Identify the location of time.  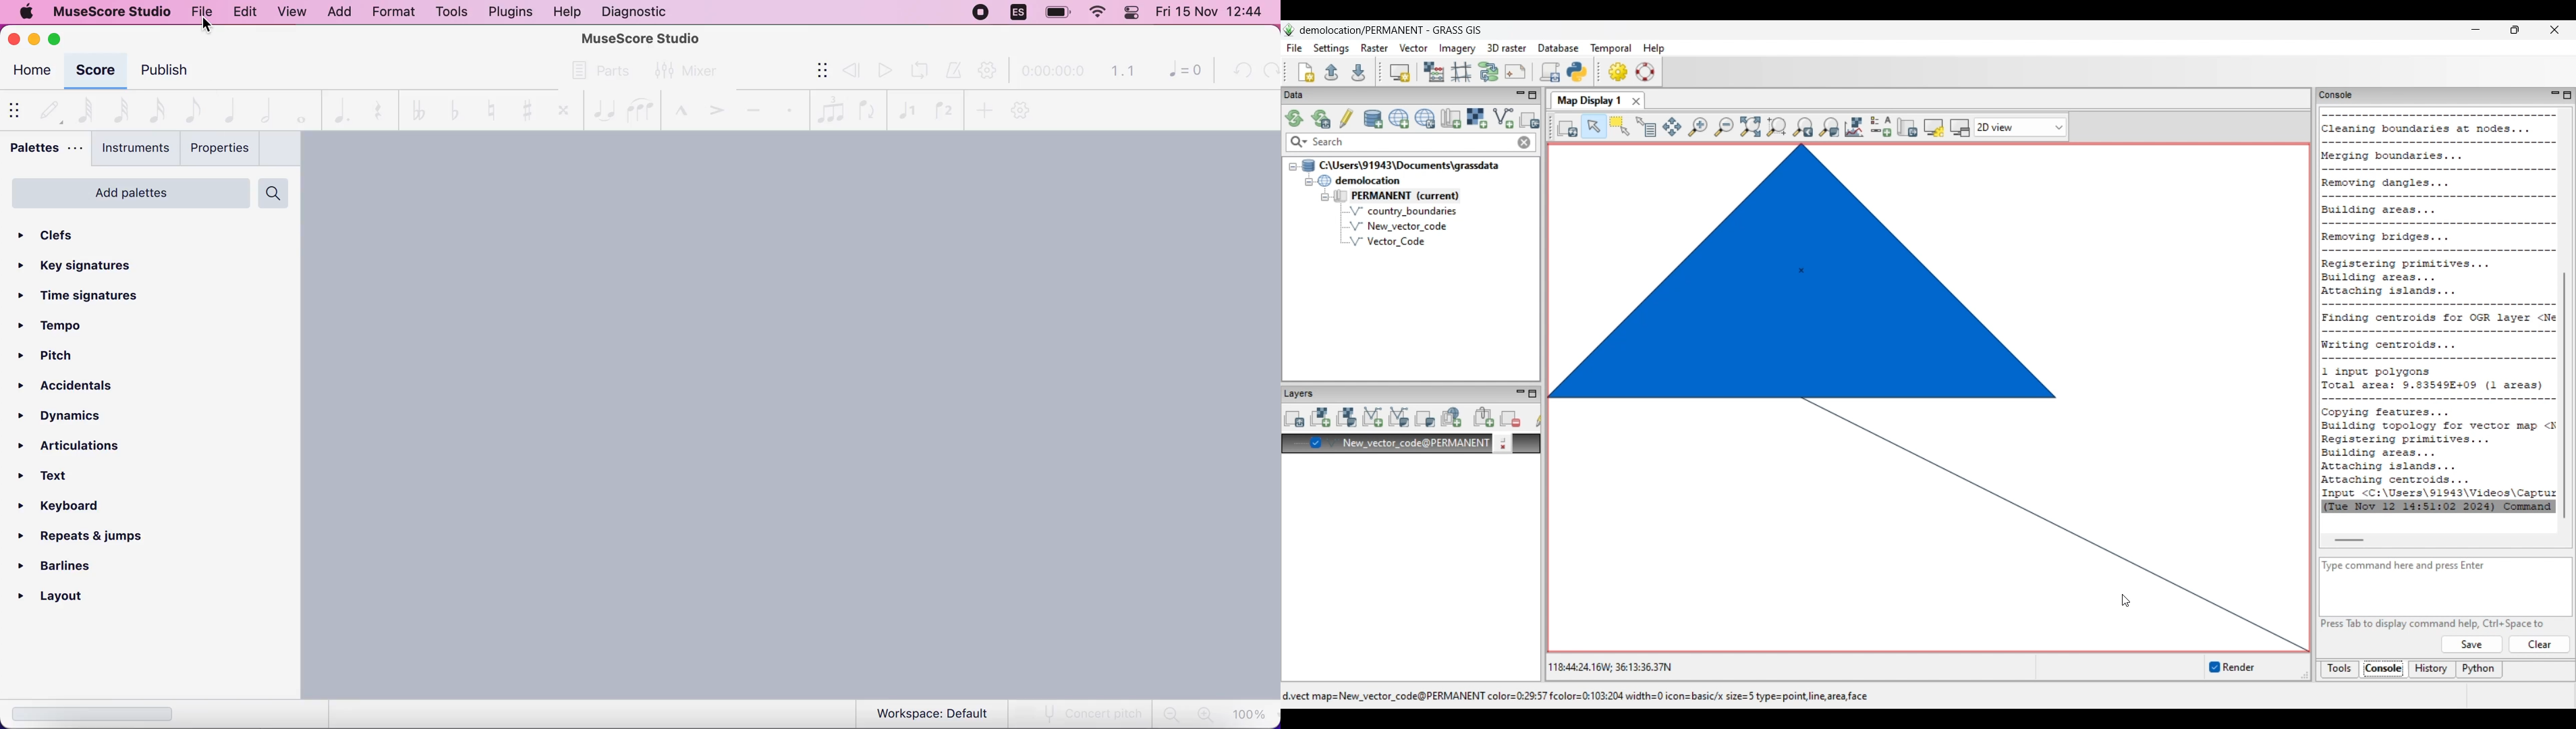
(1052, 72).